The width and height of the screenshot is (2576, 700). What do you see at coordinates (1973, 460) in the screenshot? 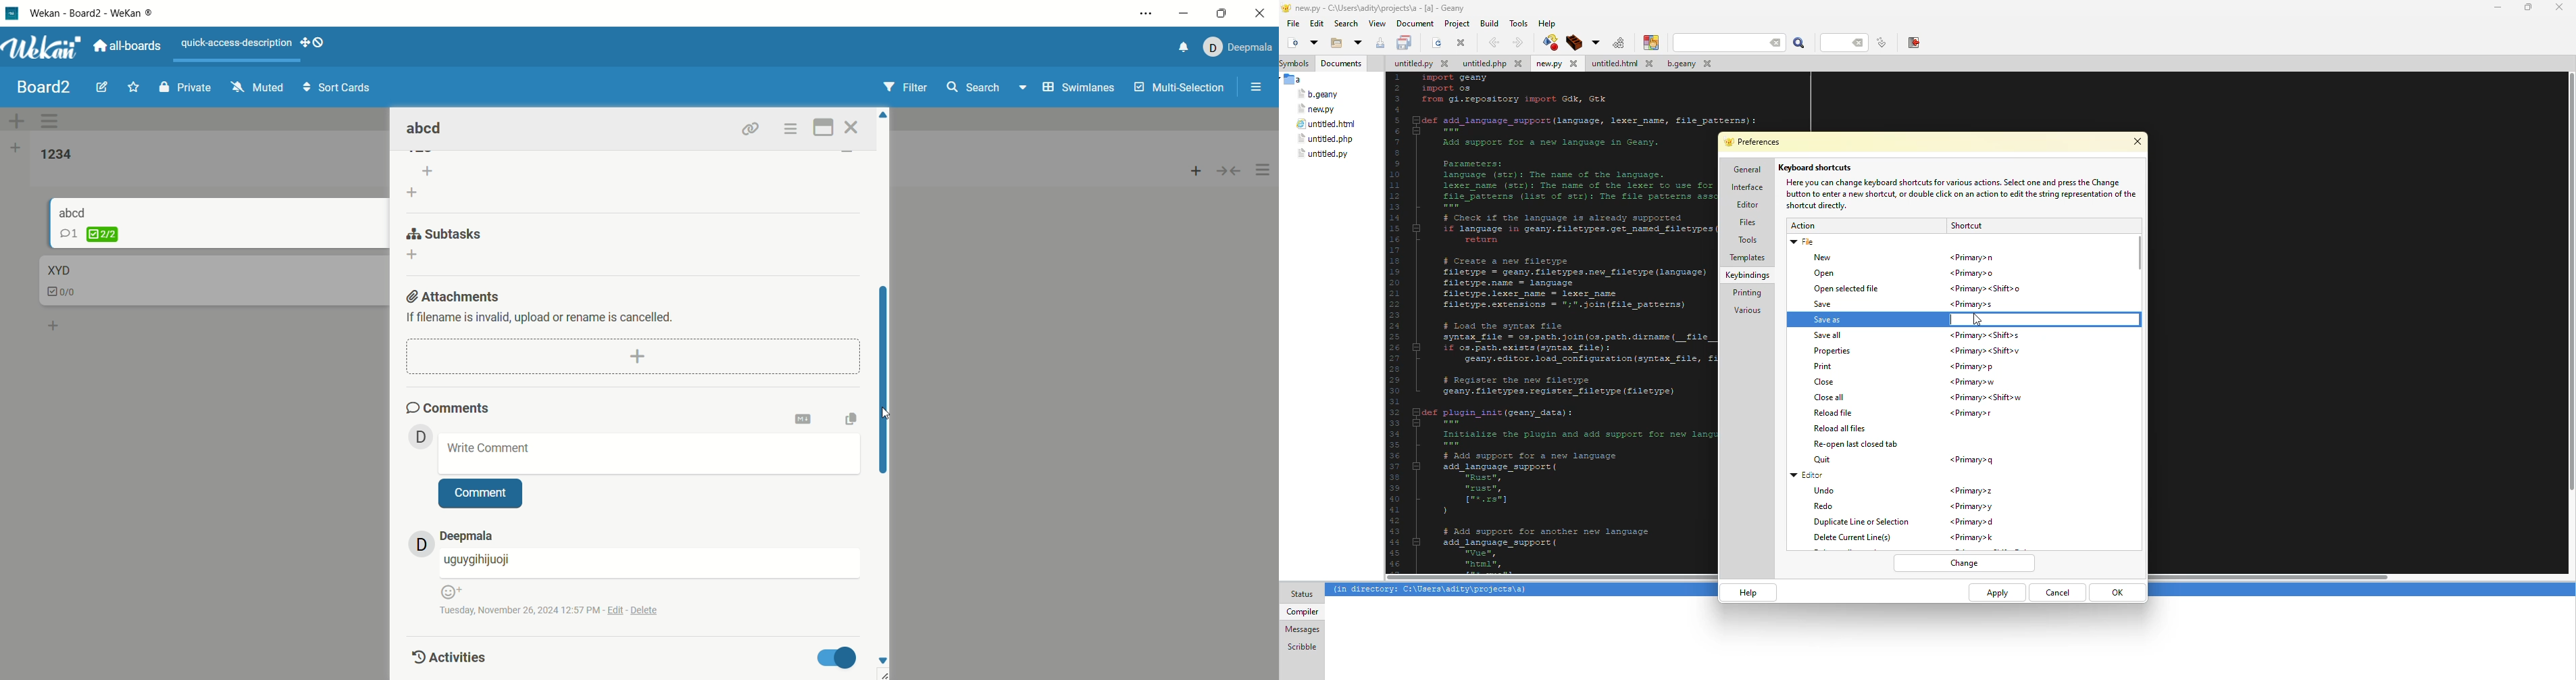
I see `shortcut` at bounding box center [1973, 460].